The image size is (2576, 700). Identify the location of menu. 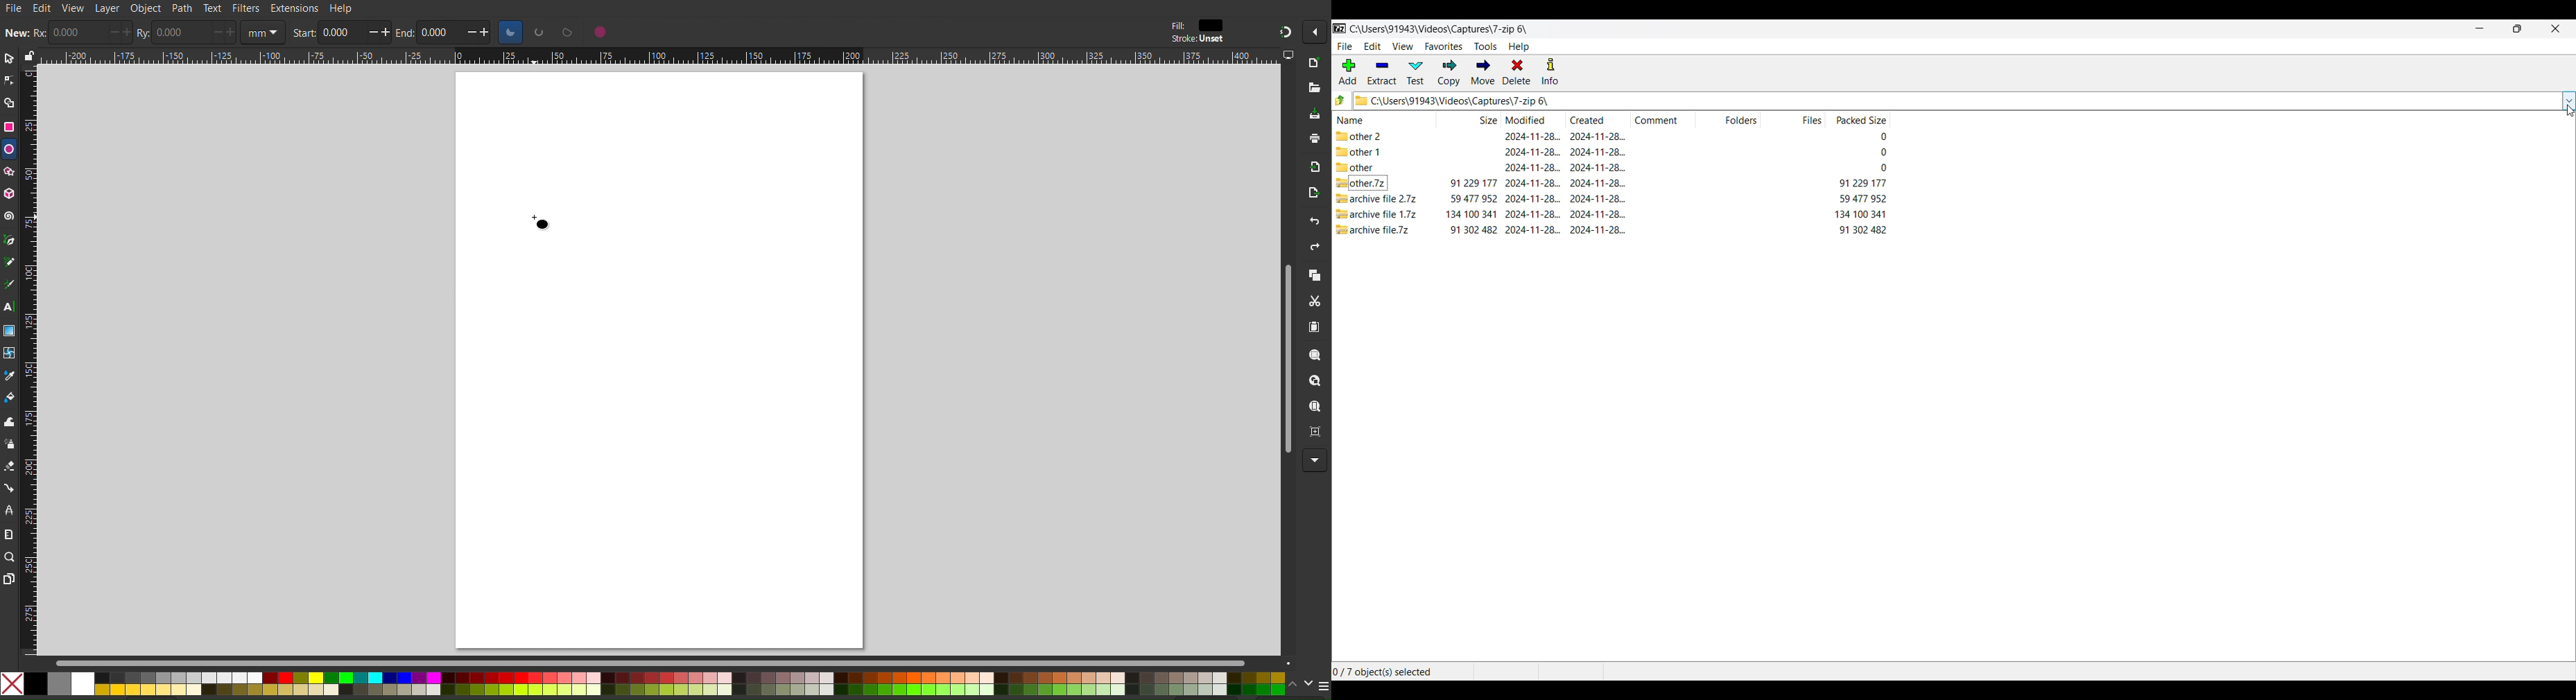
(1323, 687).